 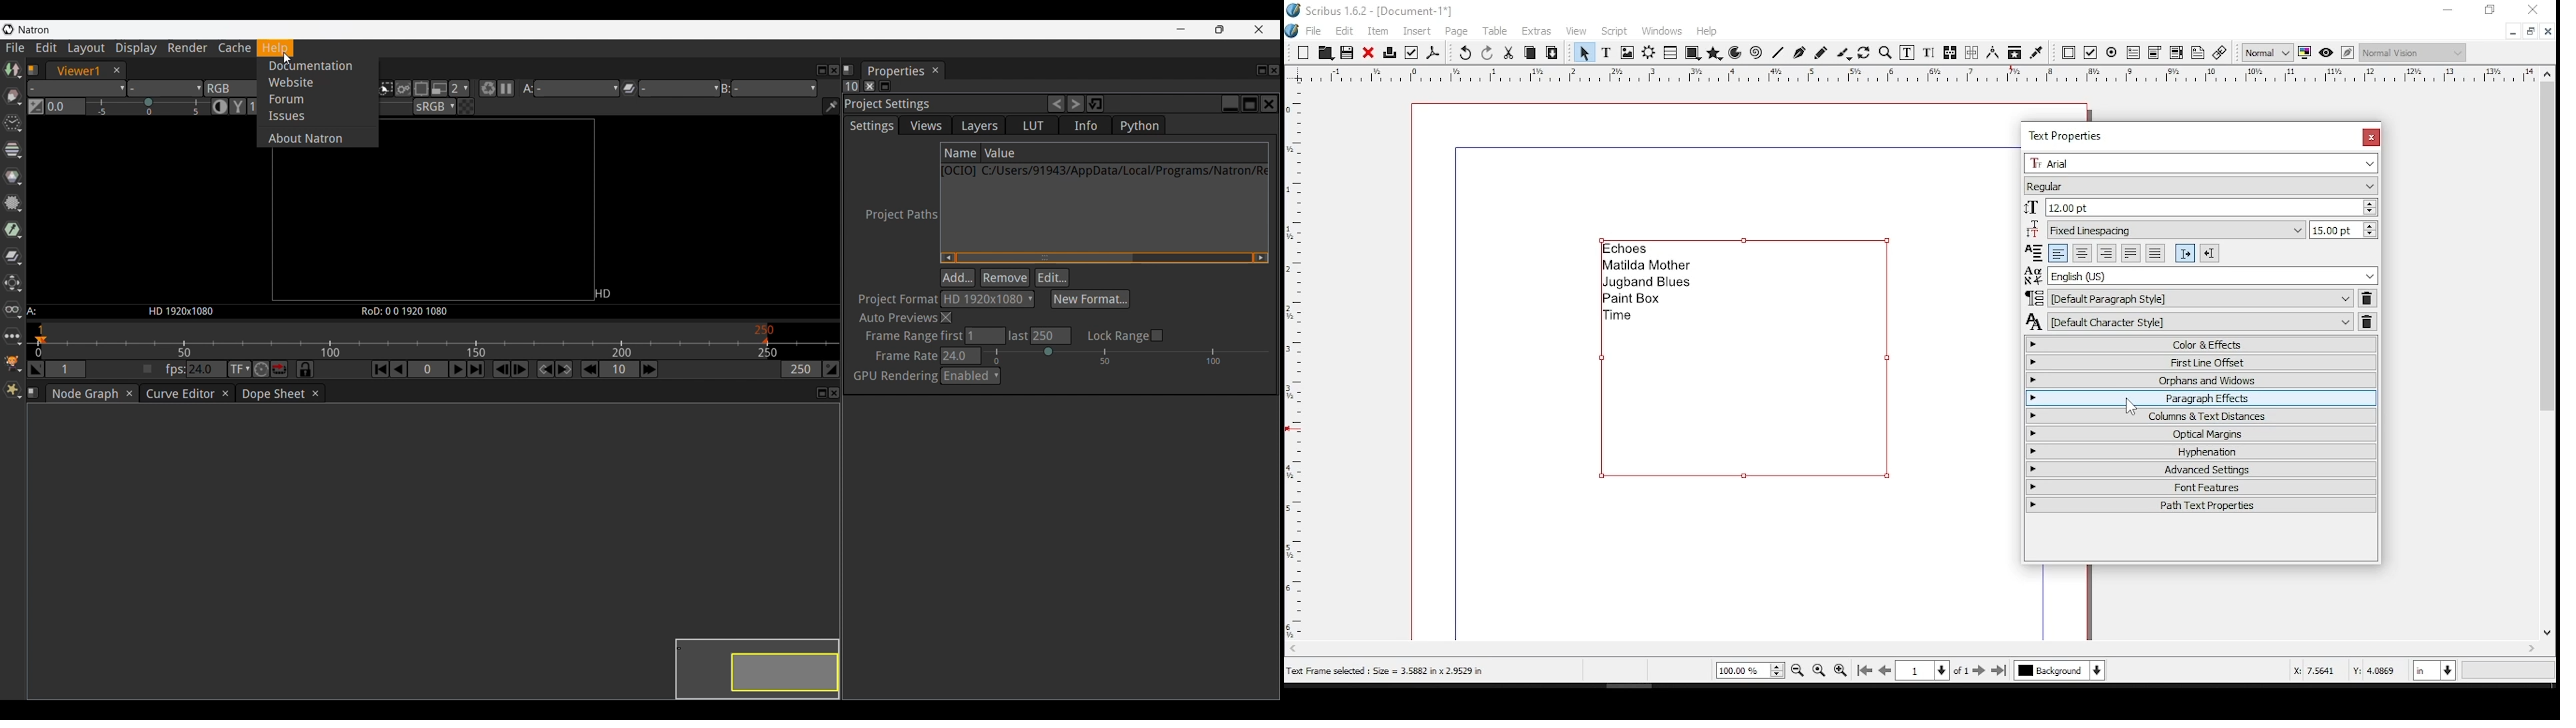 I want to click on align text center, so click(x=2082, y=253).